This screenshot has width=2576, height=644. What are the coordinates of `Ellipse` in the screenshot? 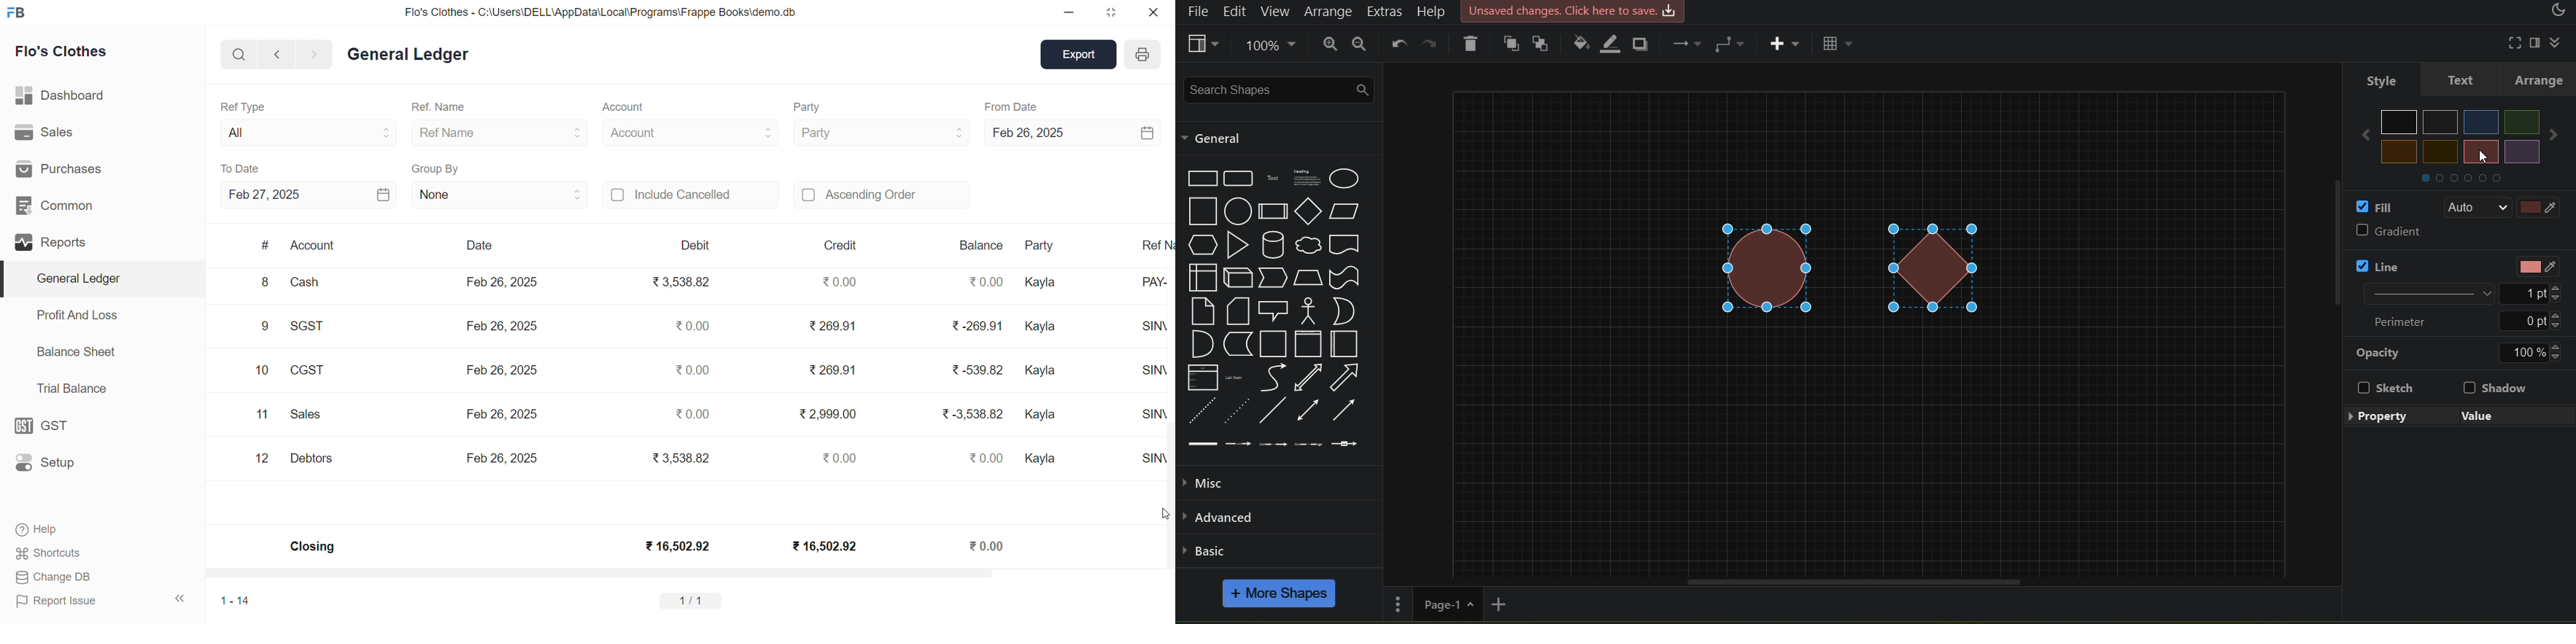 It's located at (1346, 178).